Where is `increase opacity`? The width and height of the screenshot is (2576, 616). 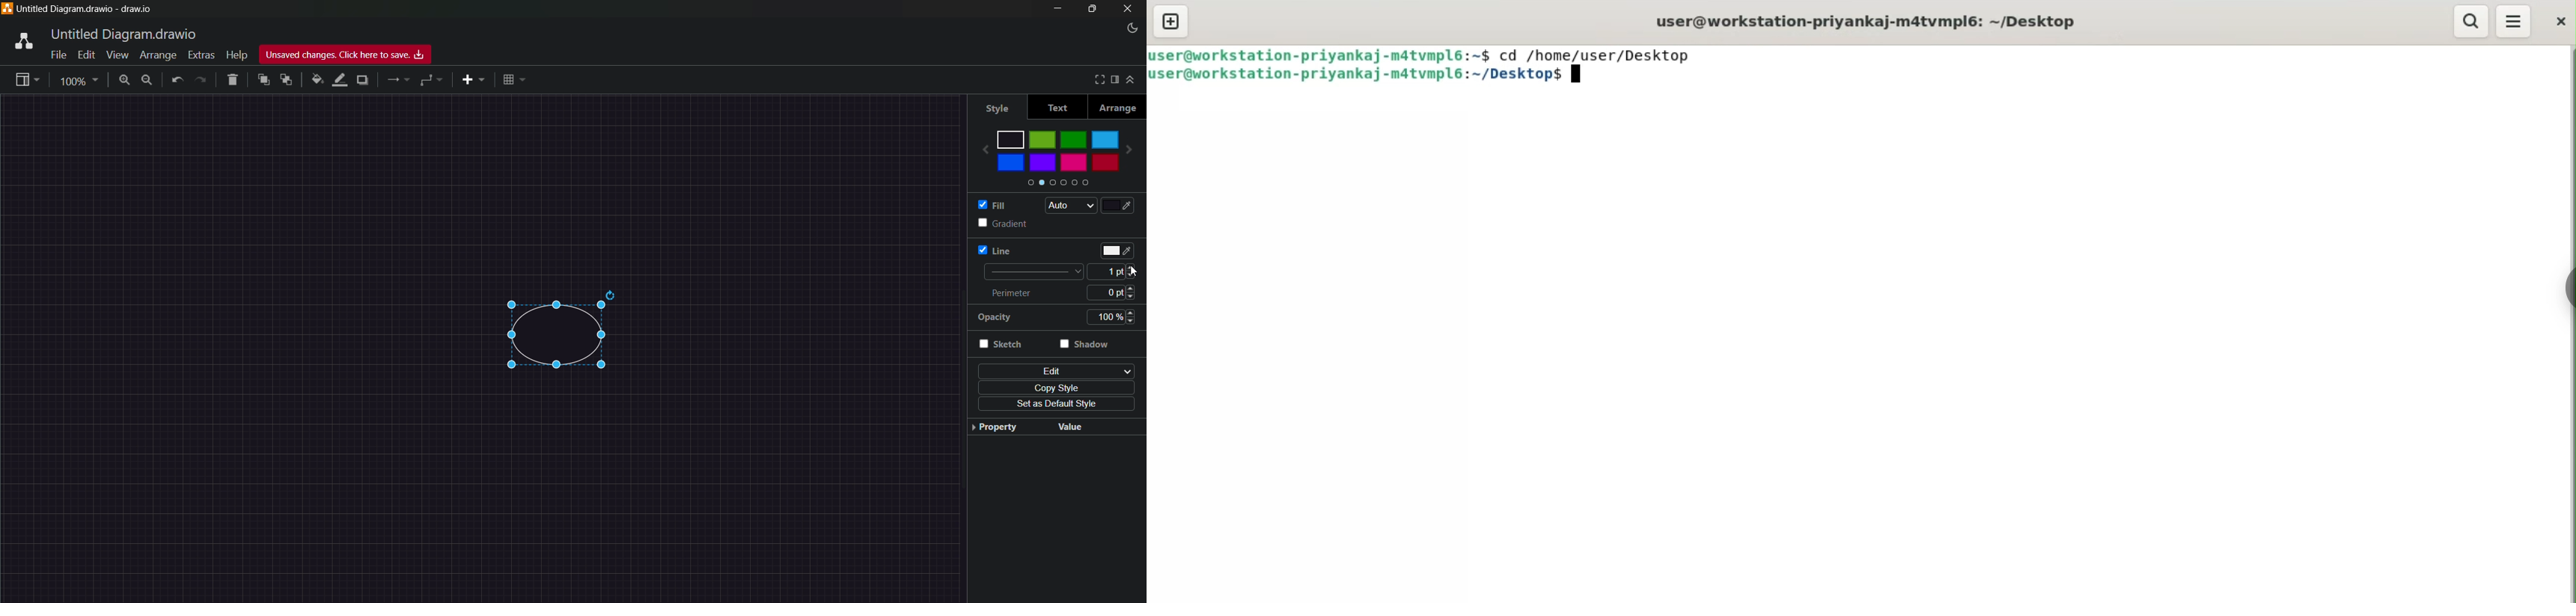 increase opacity is located at coordinates (1134, 312).